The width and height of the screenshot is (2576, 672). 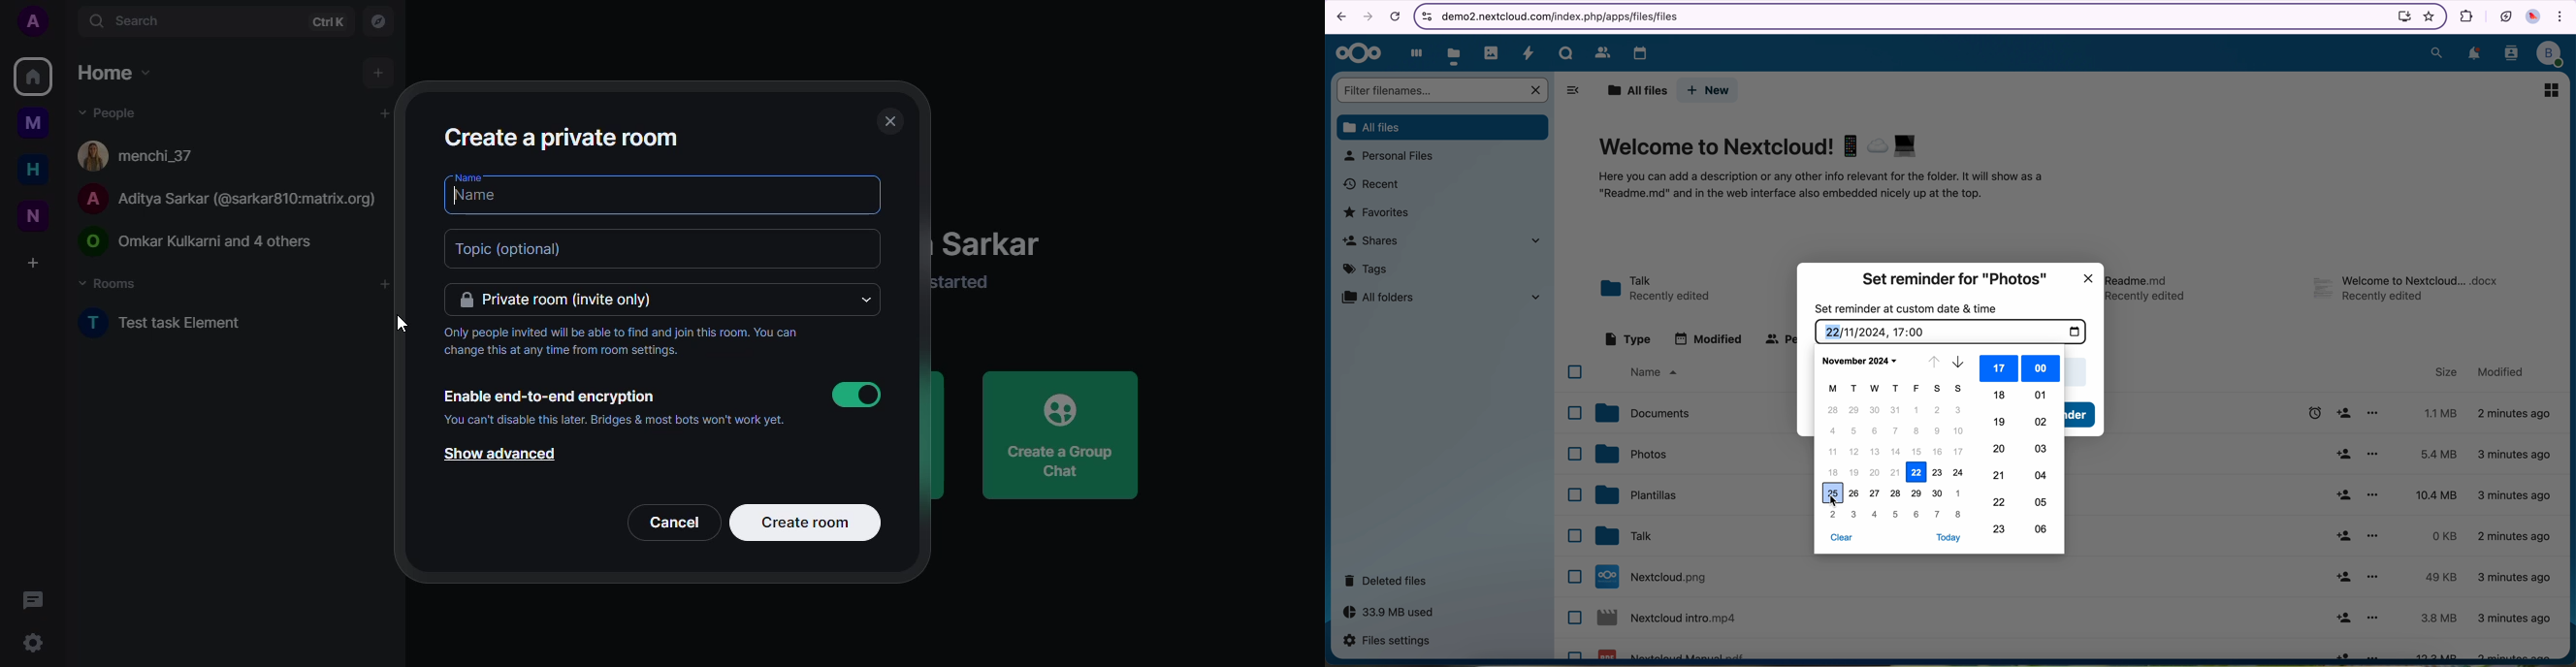 What do you see at coordinates (1571, 508) in the screenshot?
I see `checkbox list` at bounding box center [1571, 508].